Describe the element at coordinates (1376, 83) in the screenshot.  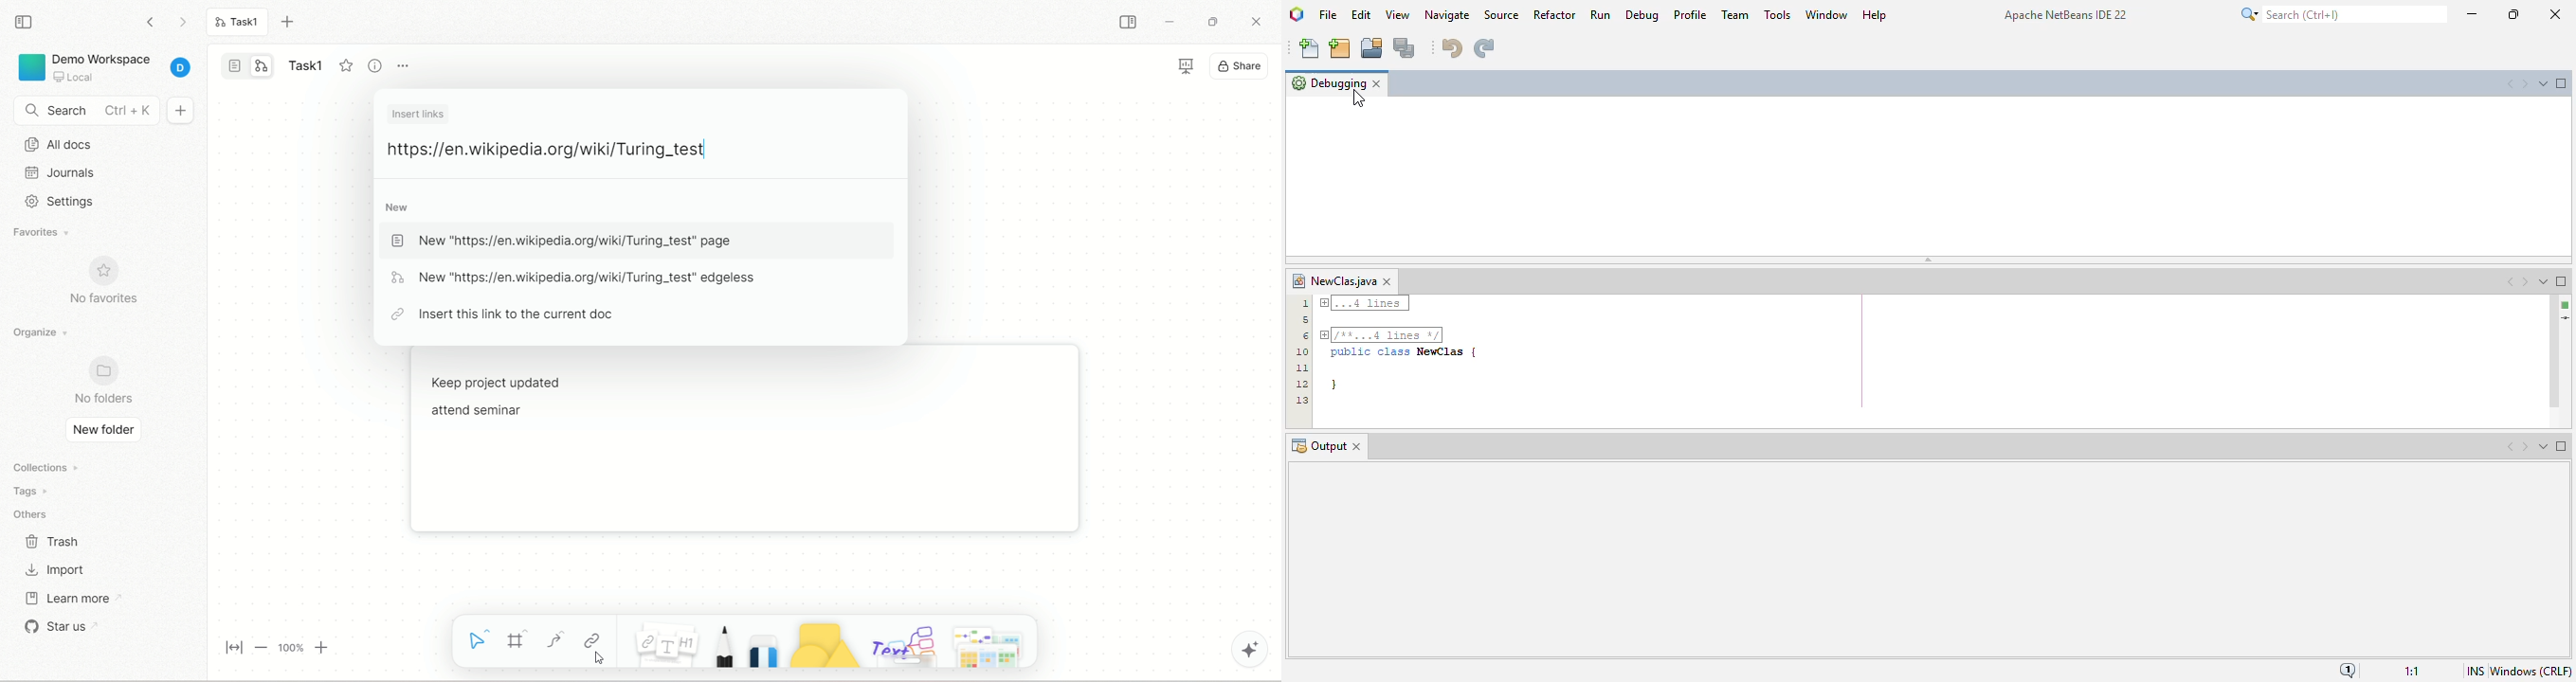
I see `close window` at that location.